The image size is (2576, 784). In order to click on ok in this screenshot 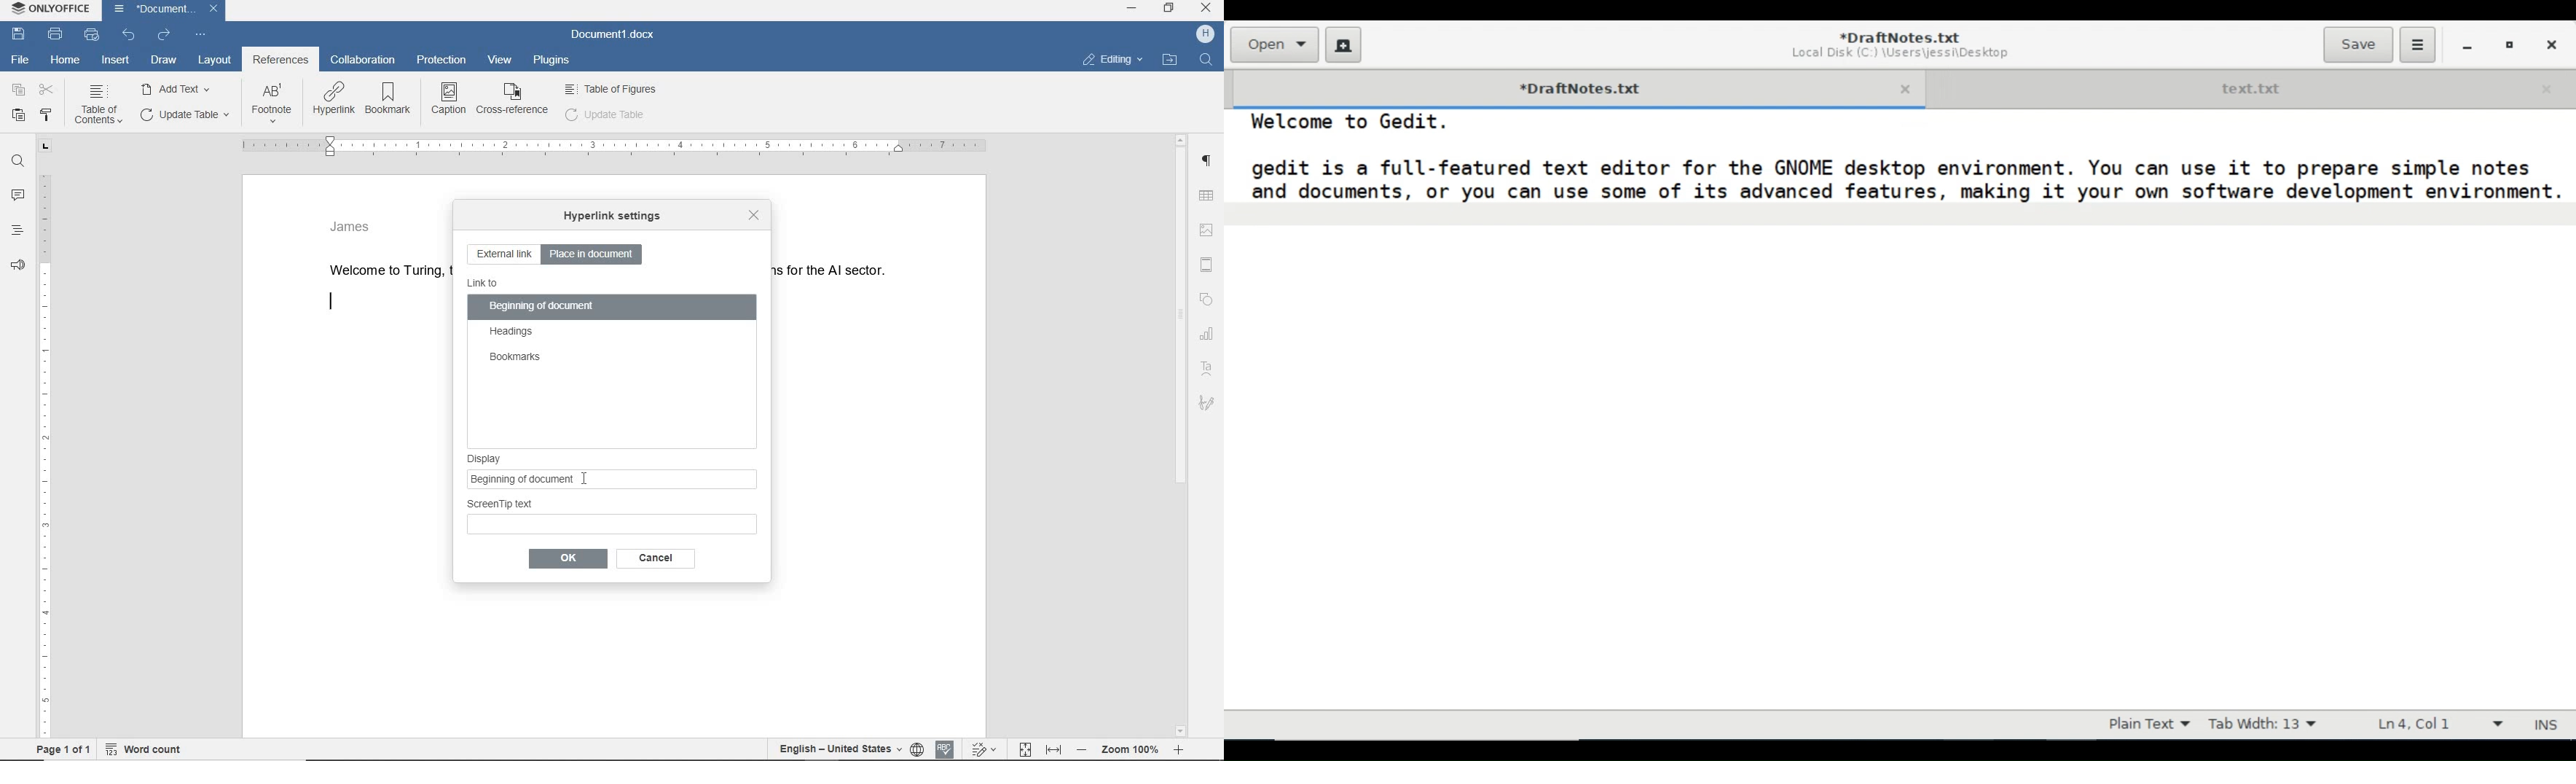, I will do `click(567, 559)`.